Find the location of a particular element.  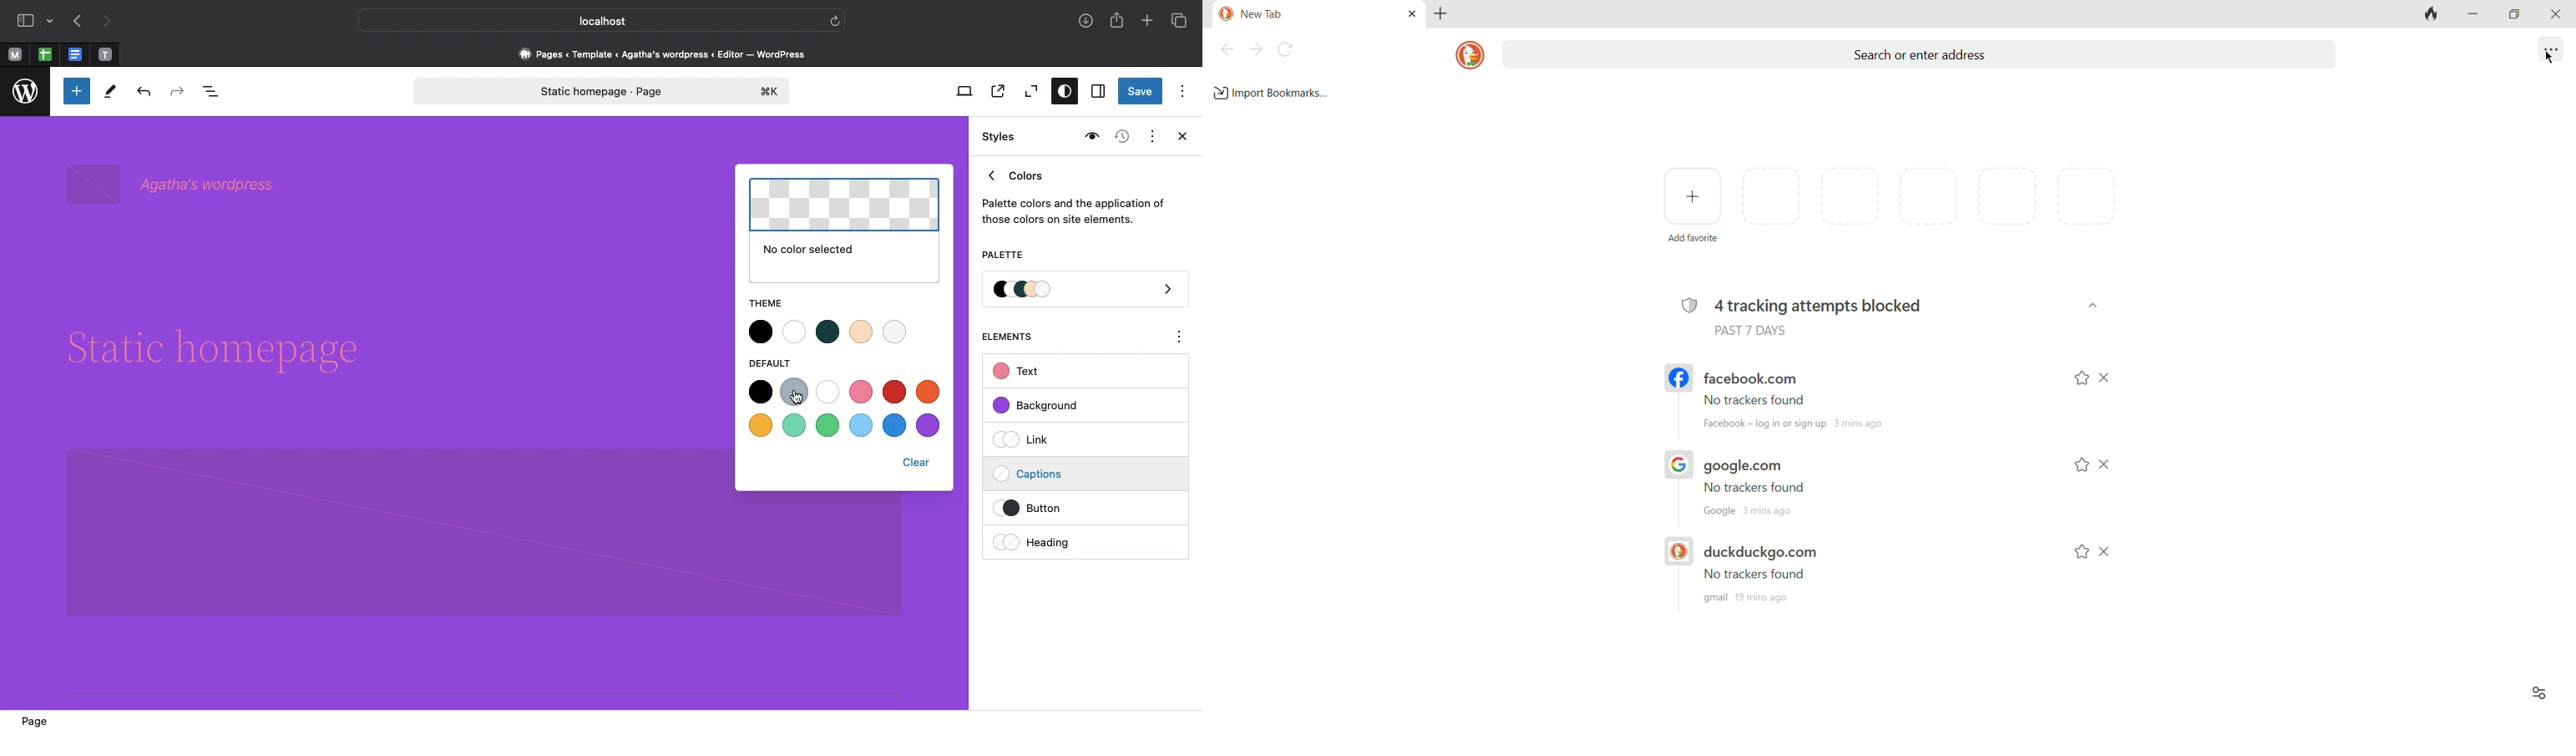

refresh is located at coordinates (1286, 49).